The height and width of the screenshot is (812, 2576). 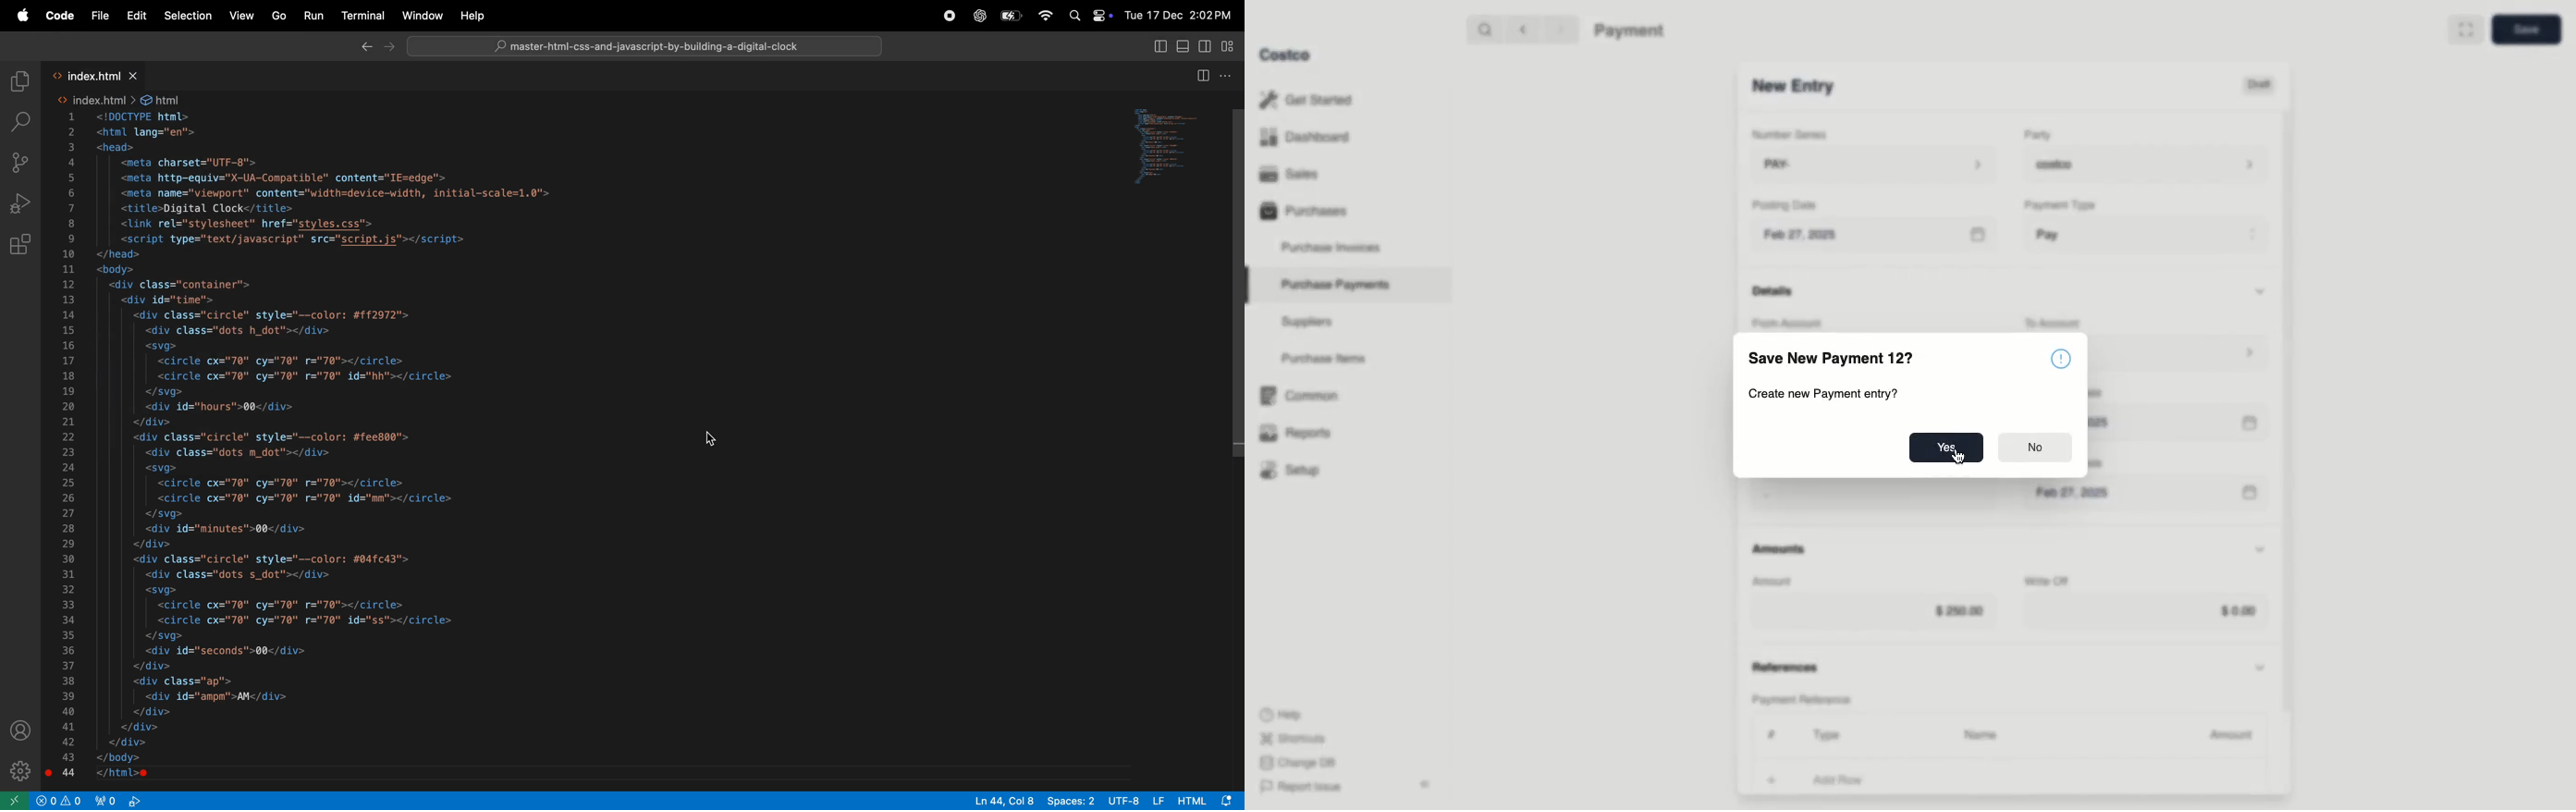 I want to click on Yes, so click(x=1945, y=447).